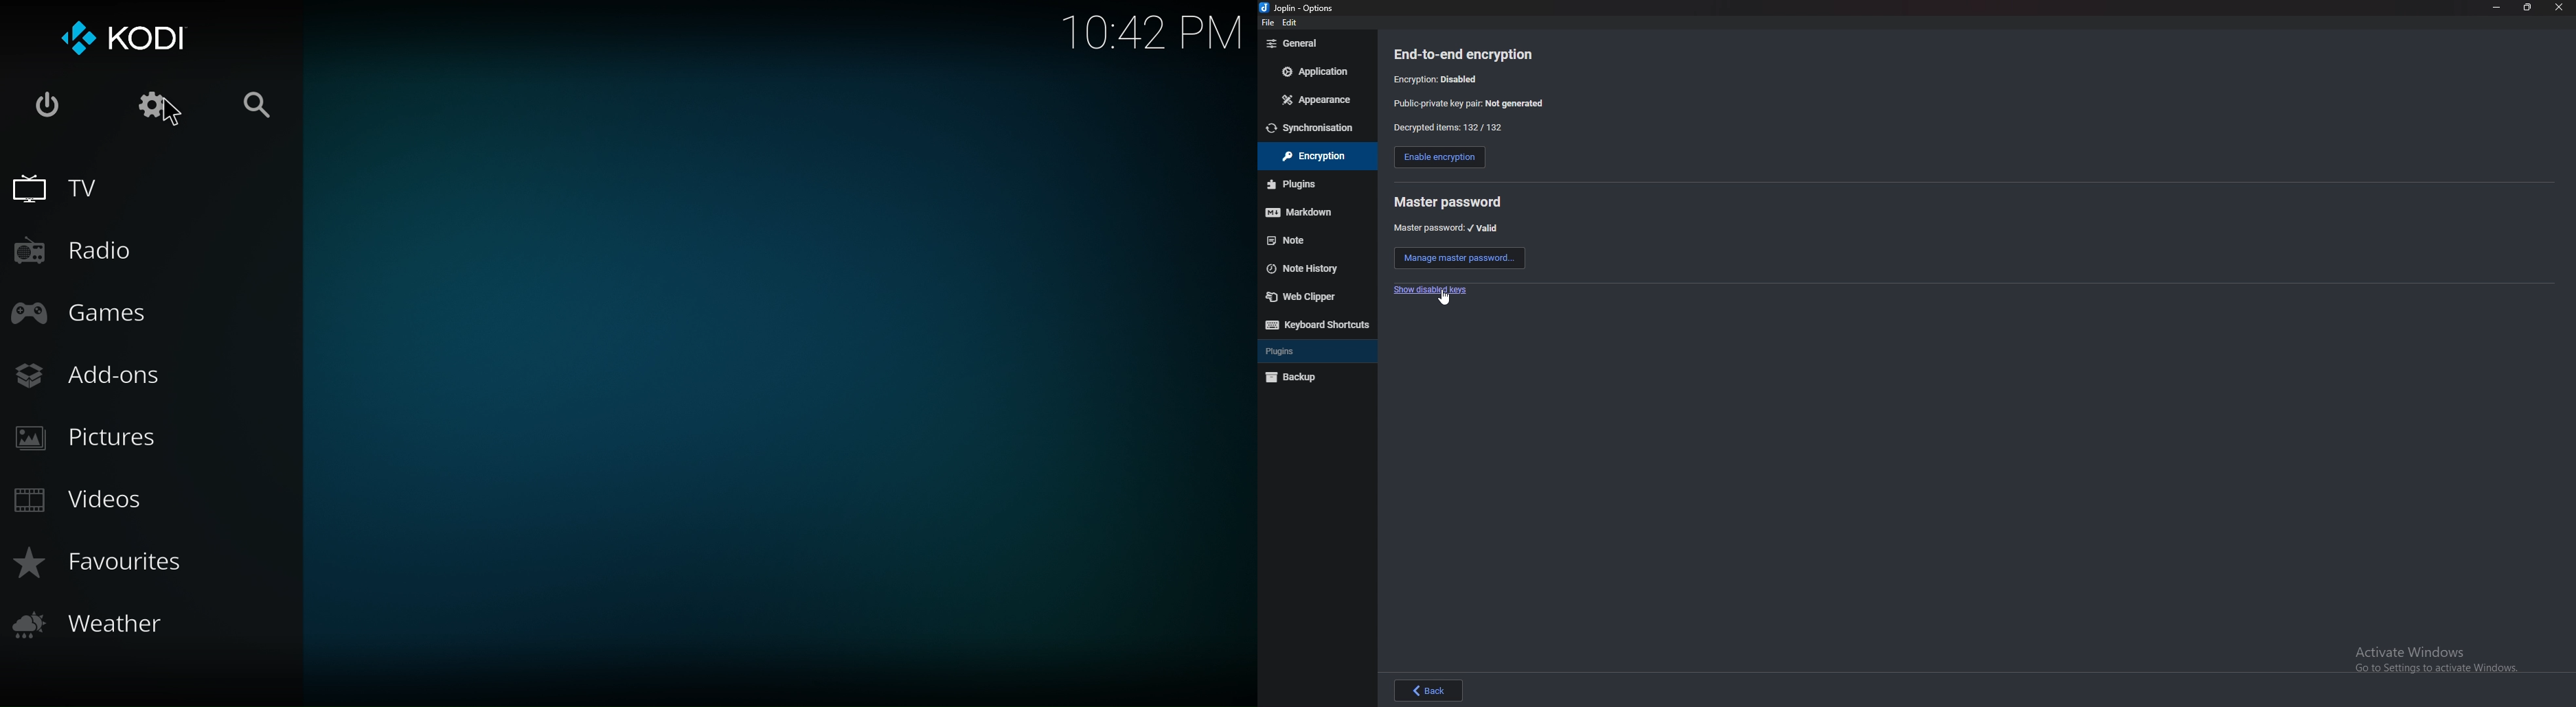 This screenshot has width=2576, height=728. What do you see at coordinates (1313, 240) in the screenshot?
I see `note` at bounding box center [1313, 240].